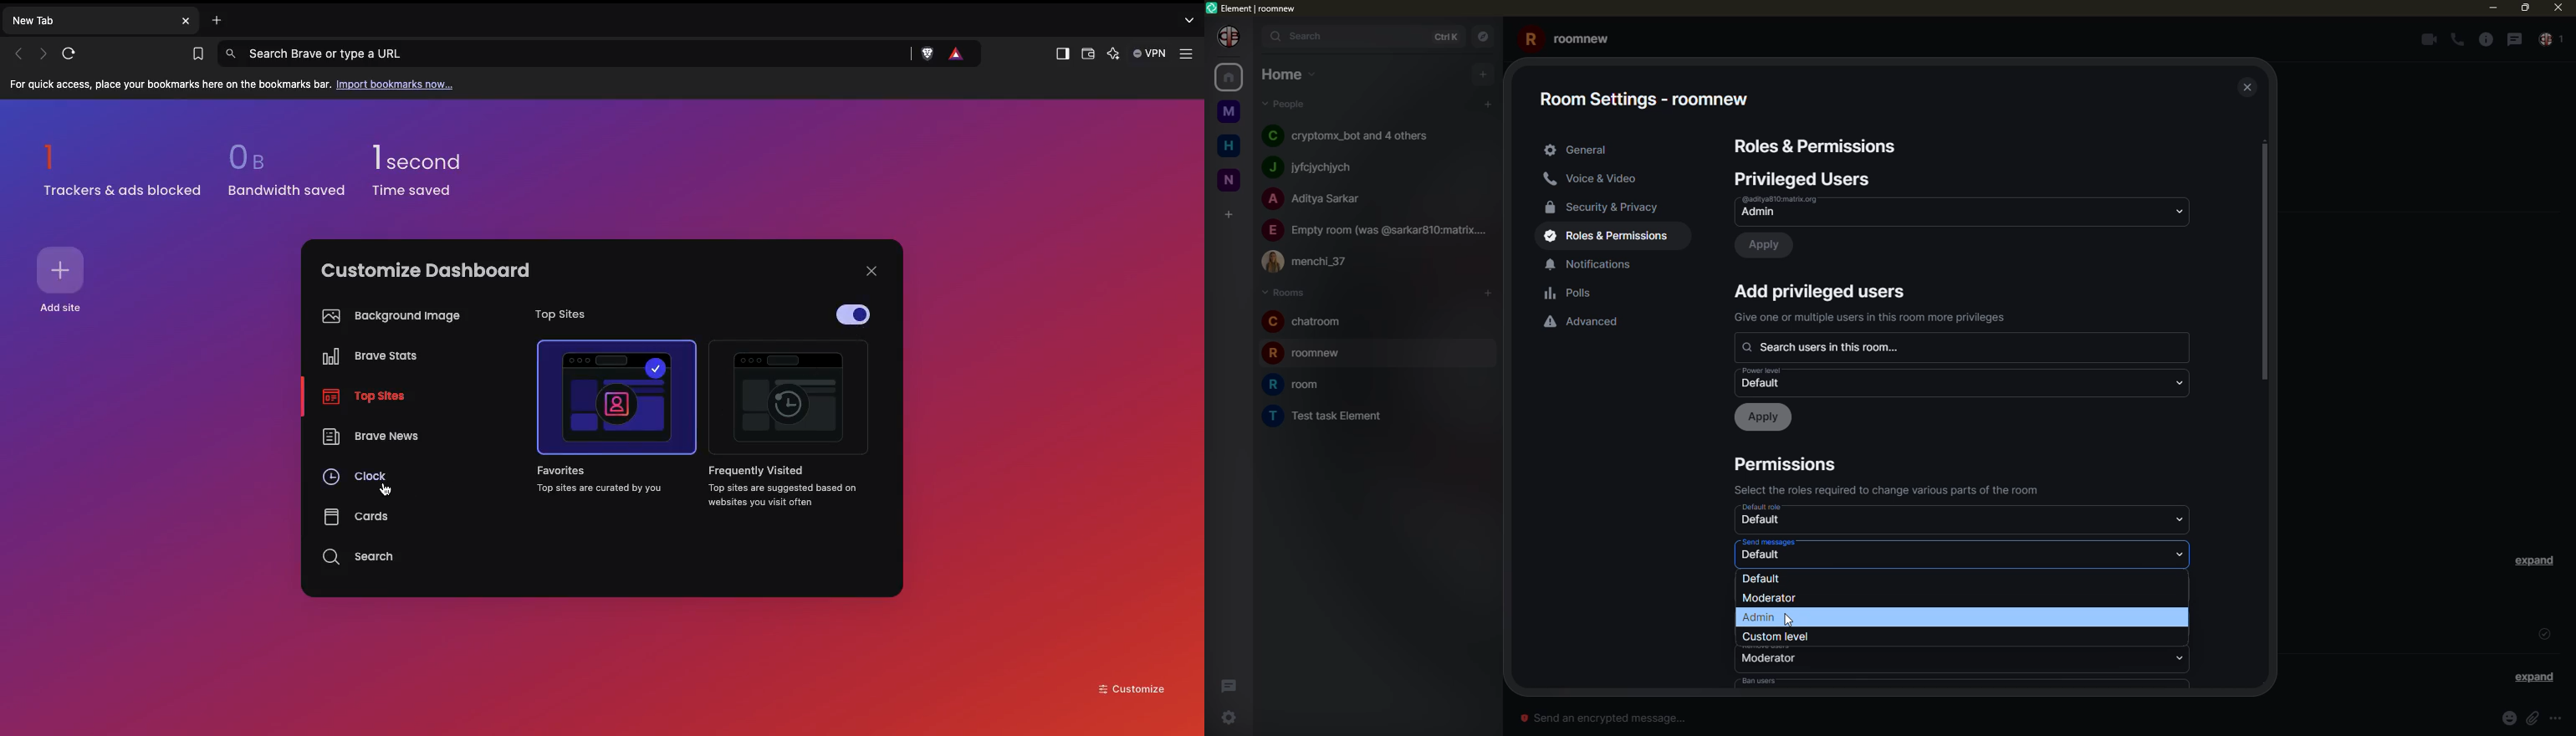 The height and width of the screenshot is (756, 2576). Describe the element at coordinates (1253, 6) in the screenshot. I see `element` at that location.